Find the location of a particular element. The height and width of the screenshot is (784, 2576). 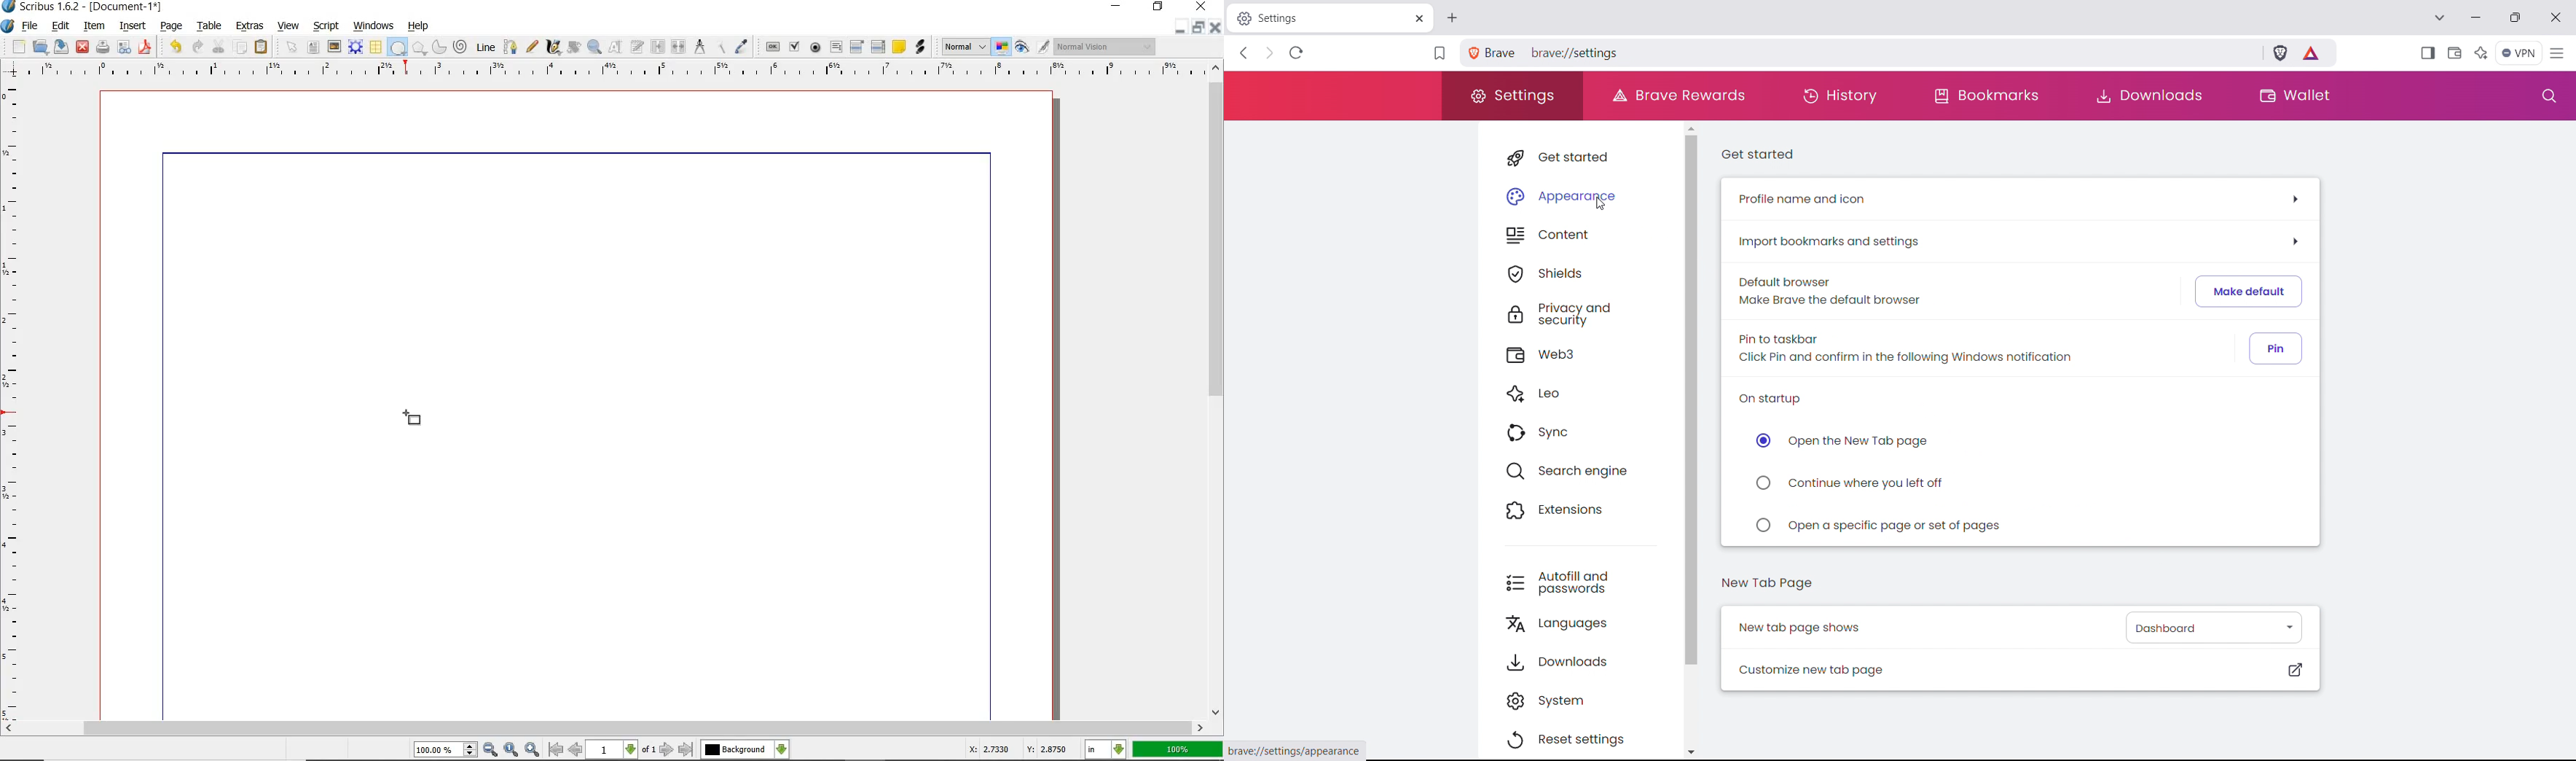

EDIT IN PREVIEW MODE is located at coordinates (1042, 46).